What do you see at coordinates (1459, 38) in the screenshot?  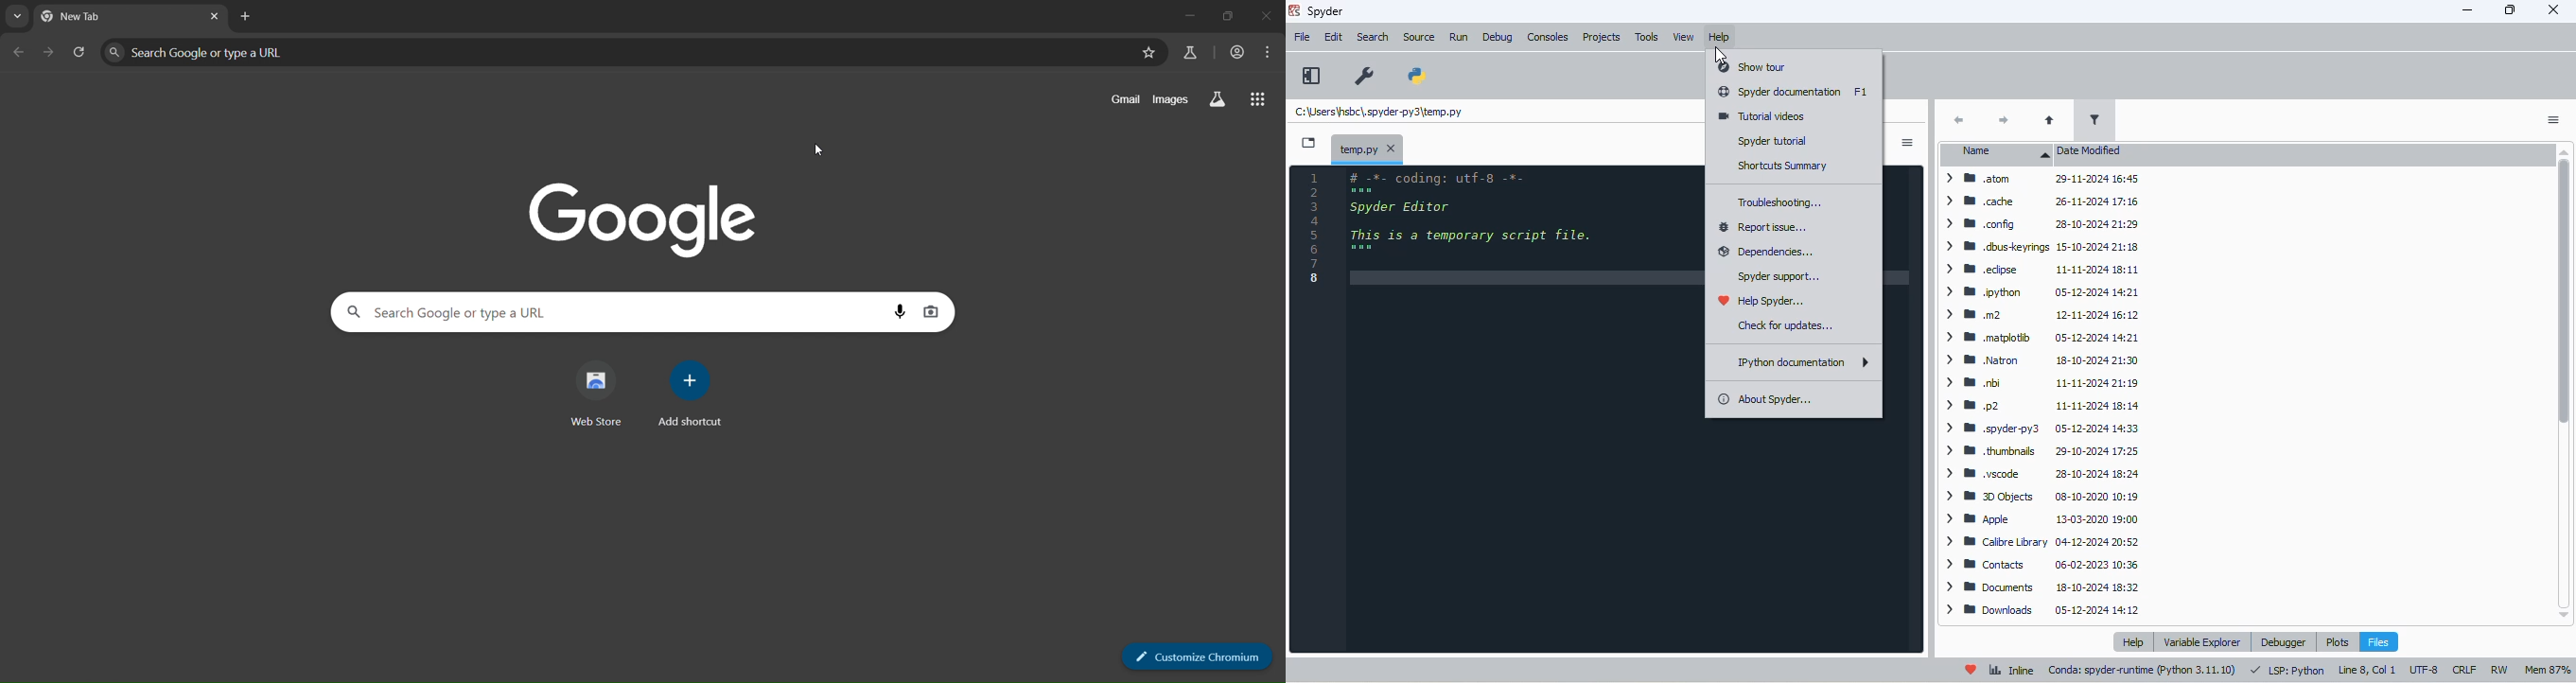 I see `run` at bounding box center [1459, 38].